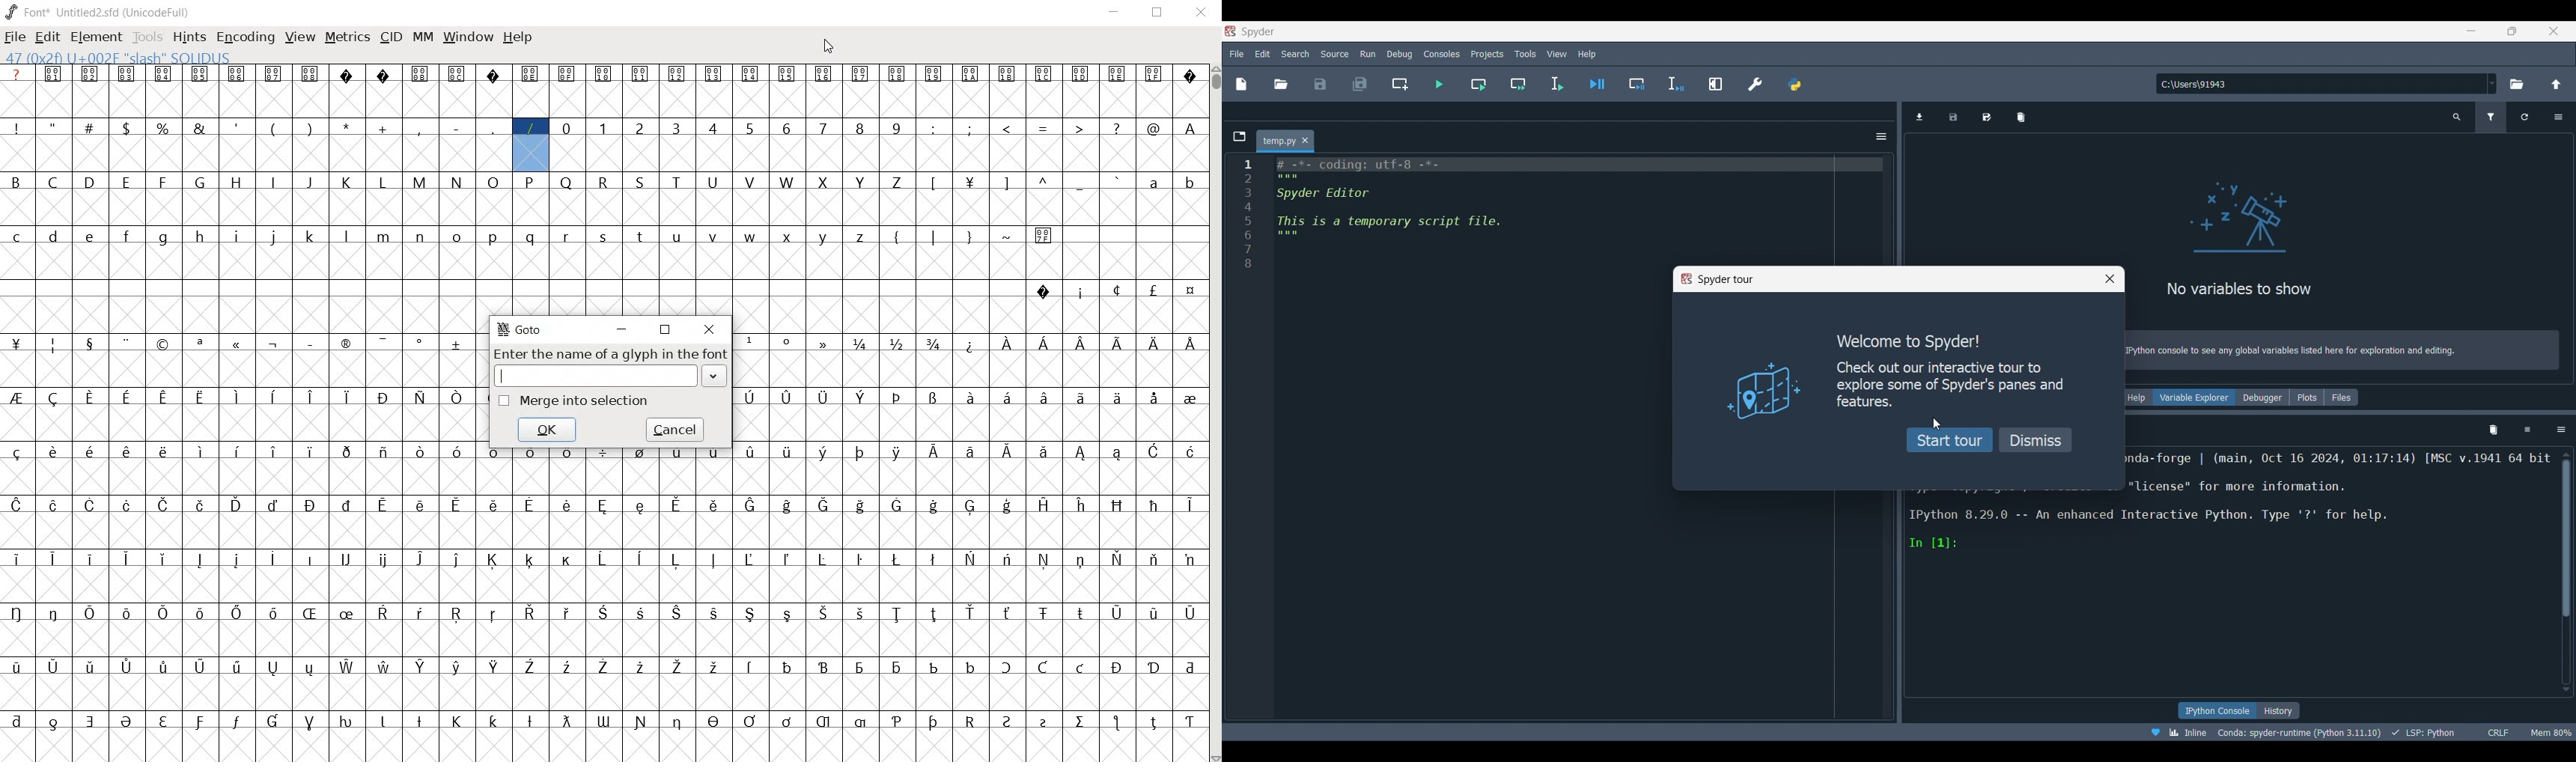  I want to click on glyph, so click(273, 668).